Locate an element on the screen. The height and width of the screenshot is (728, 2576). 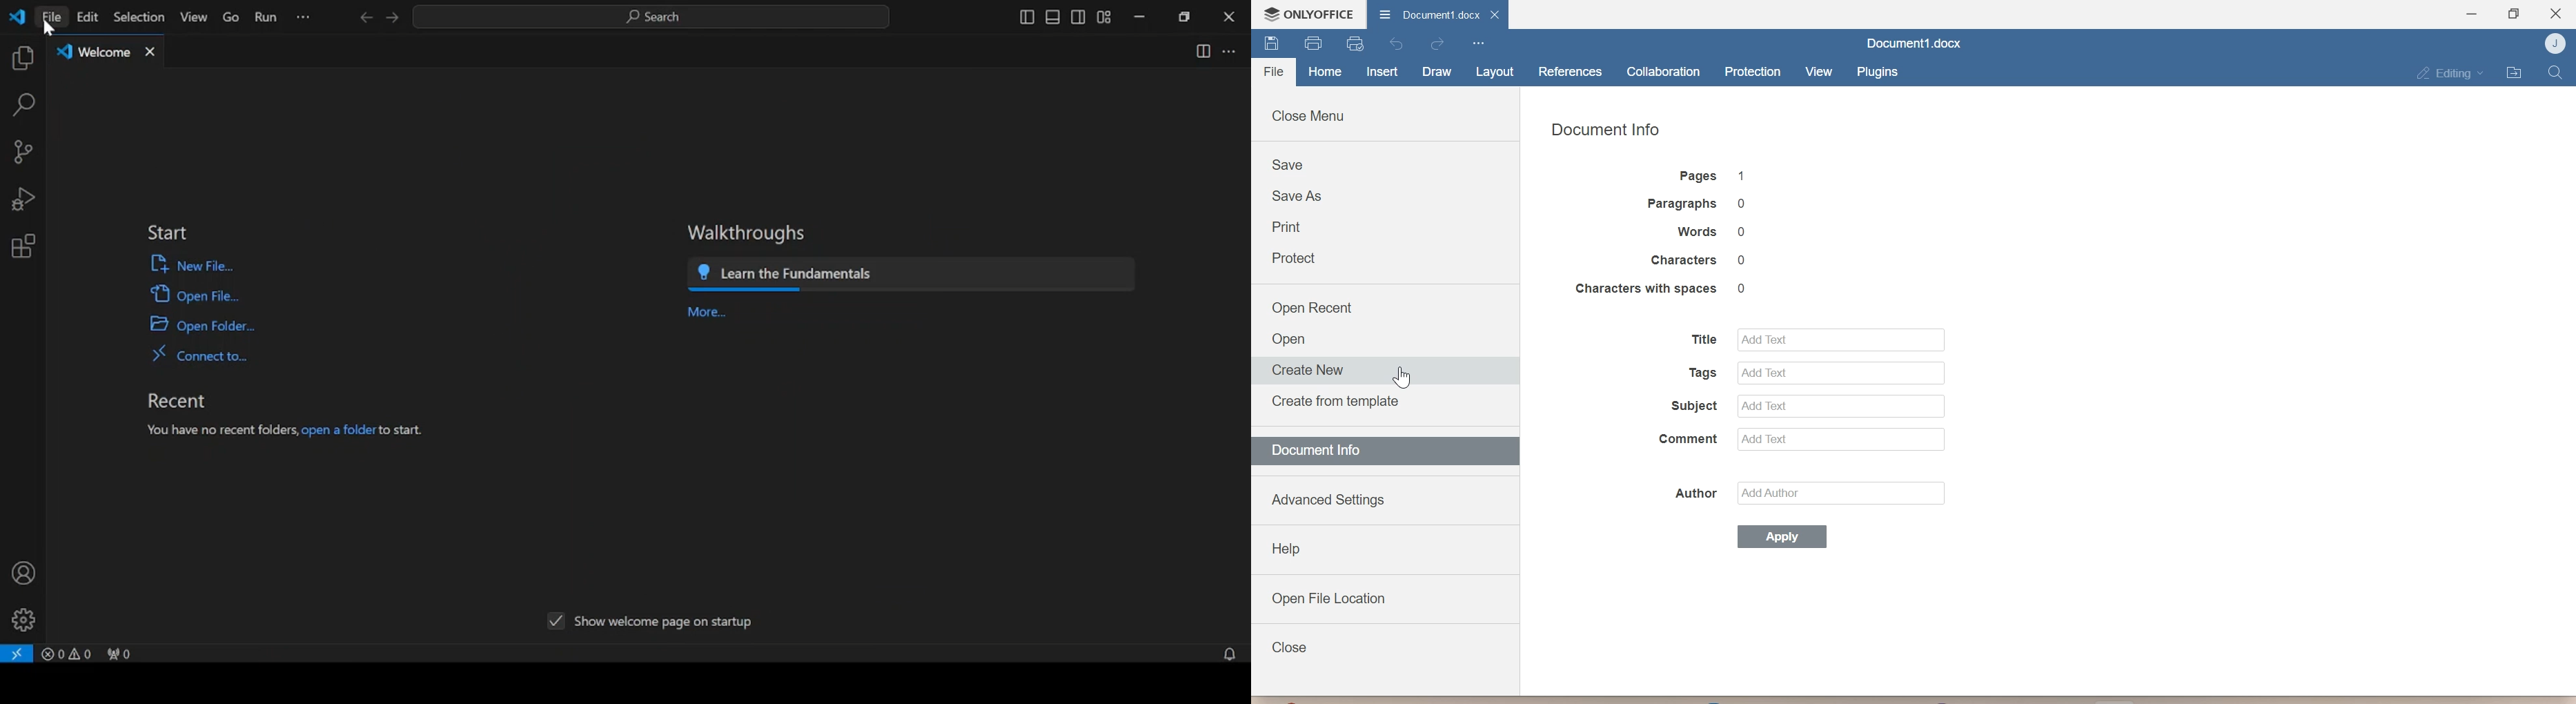
connect to is located at coordinates (199, 355).